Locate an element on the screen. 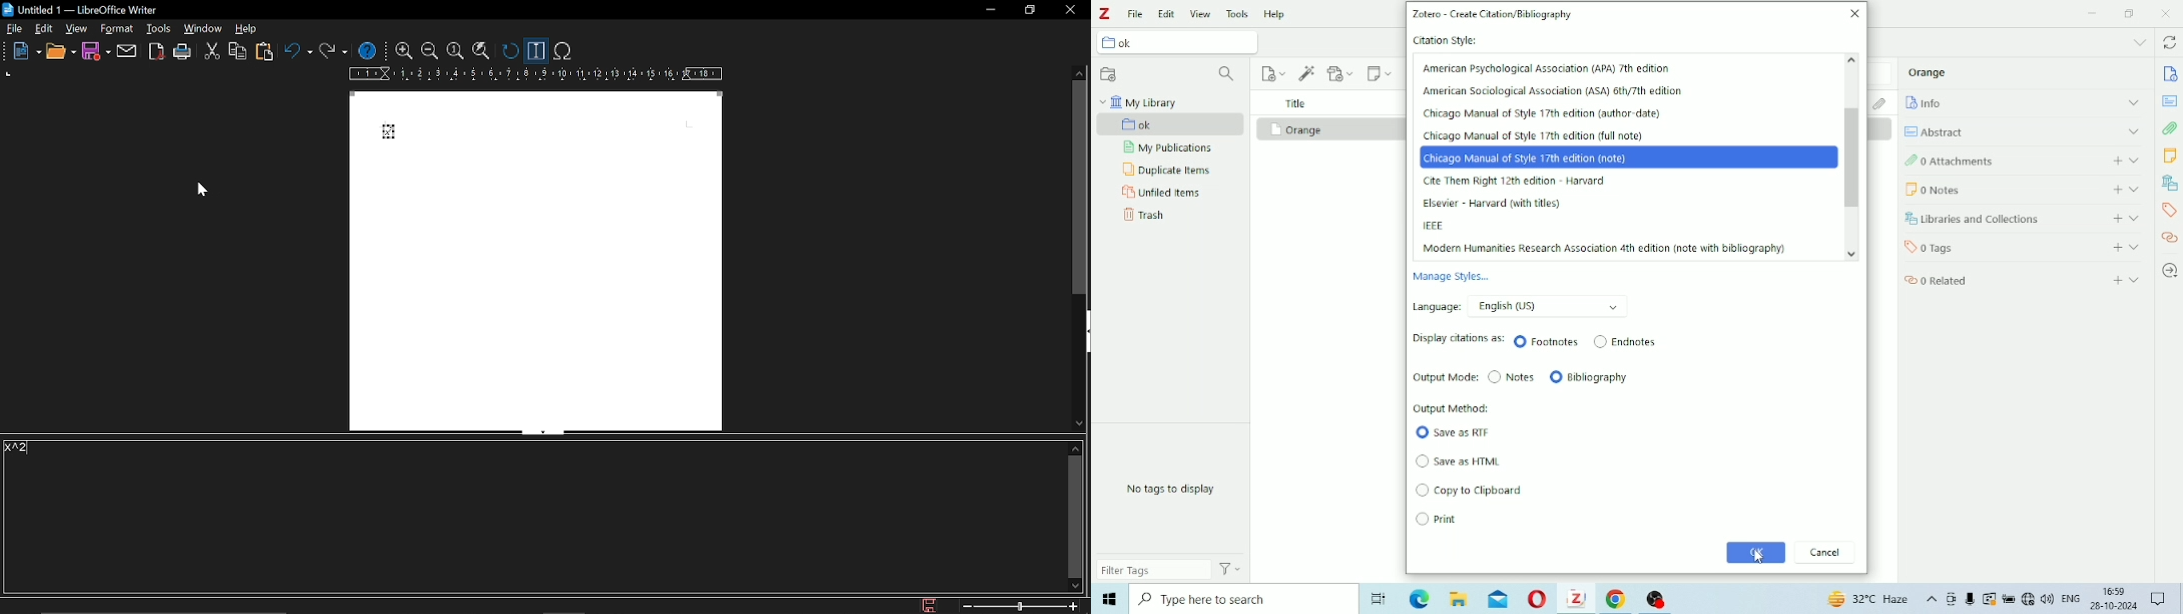 This screenshot has height=616, width=2184. New Note is located at coordinates (1380, 73).